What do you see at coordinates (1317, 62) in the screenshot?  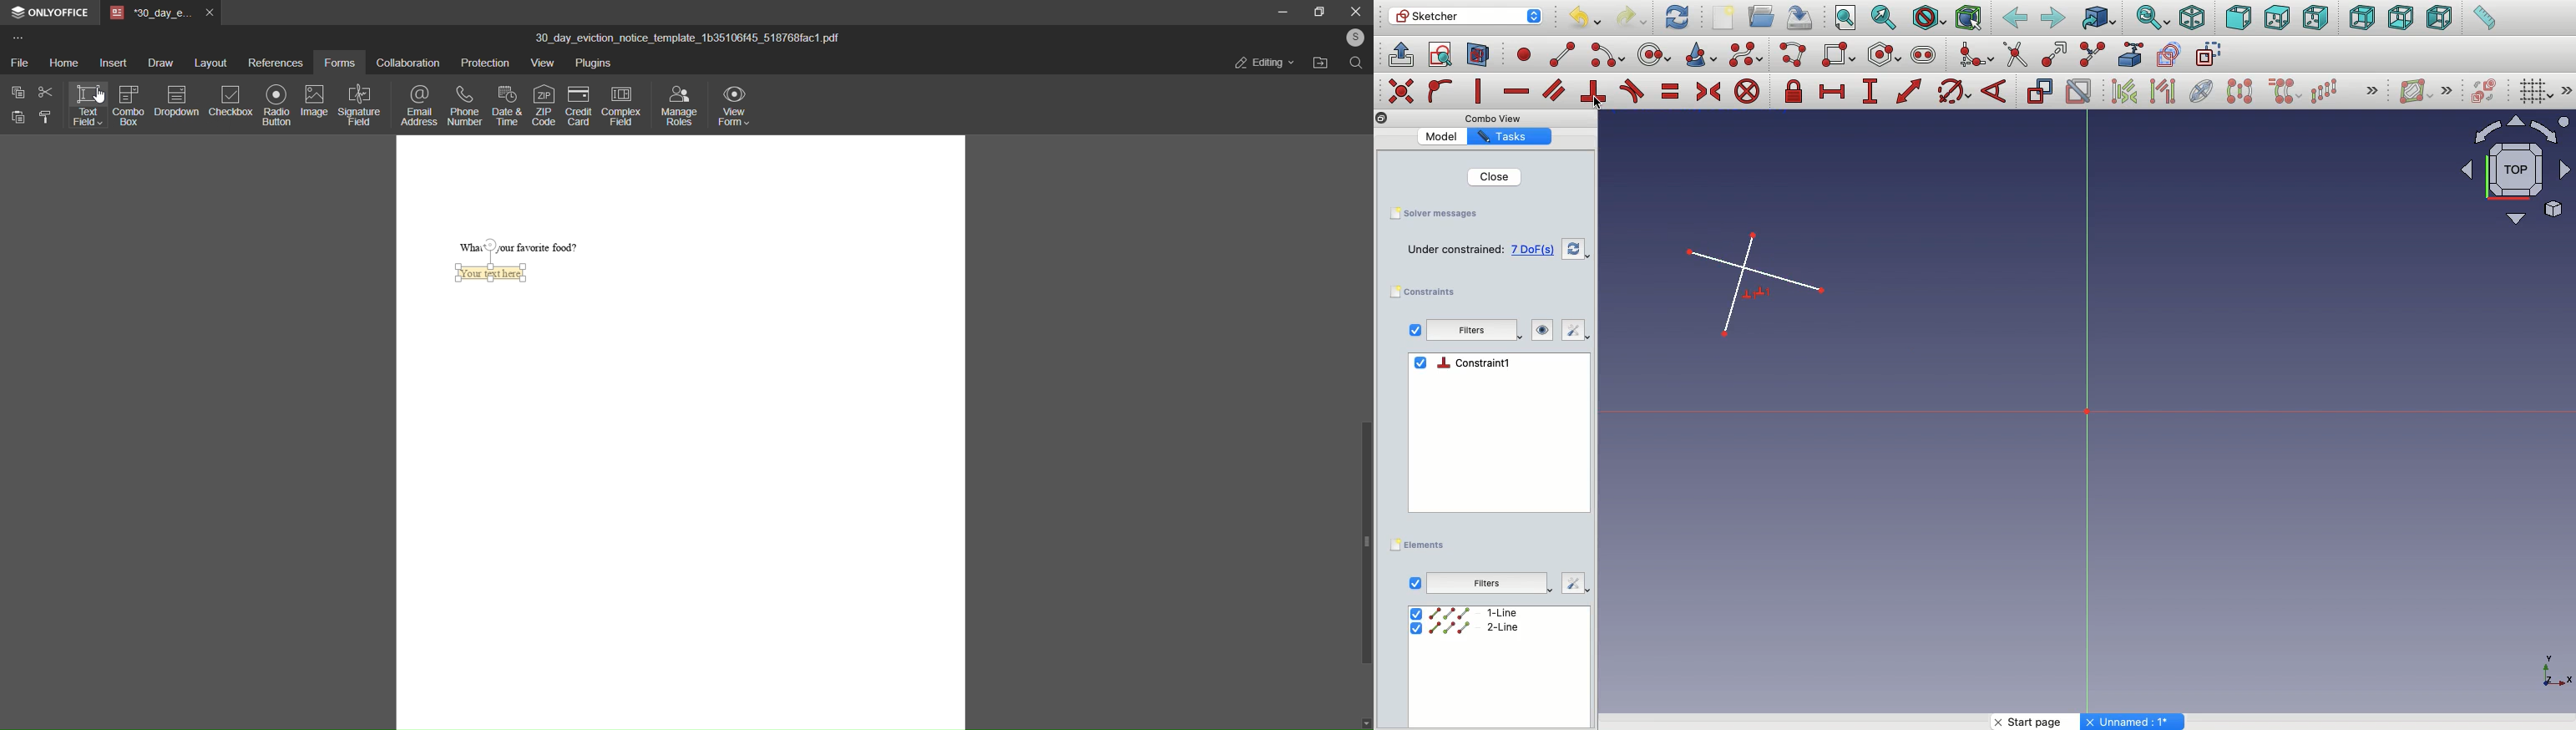 I see `open file location` at bounding box center [1317, 62].